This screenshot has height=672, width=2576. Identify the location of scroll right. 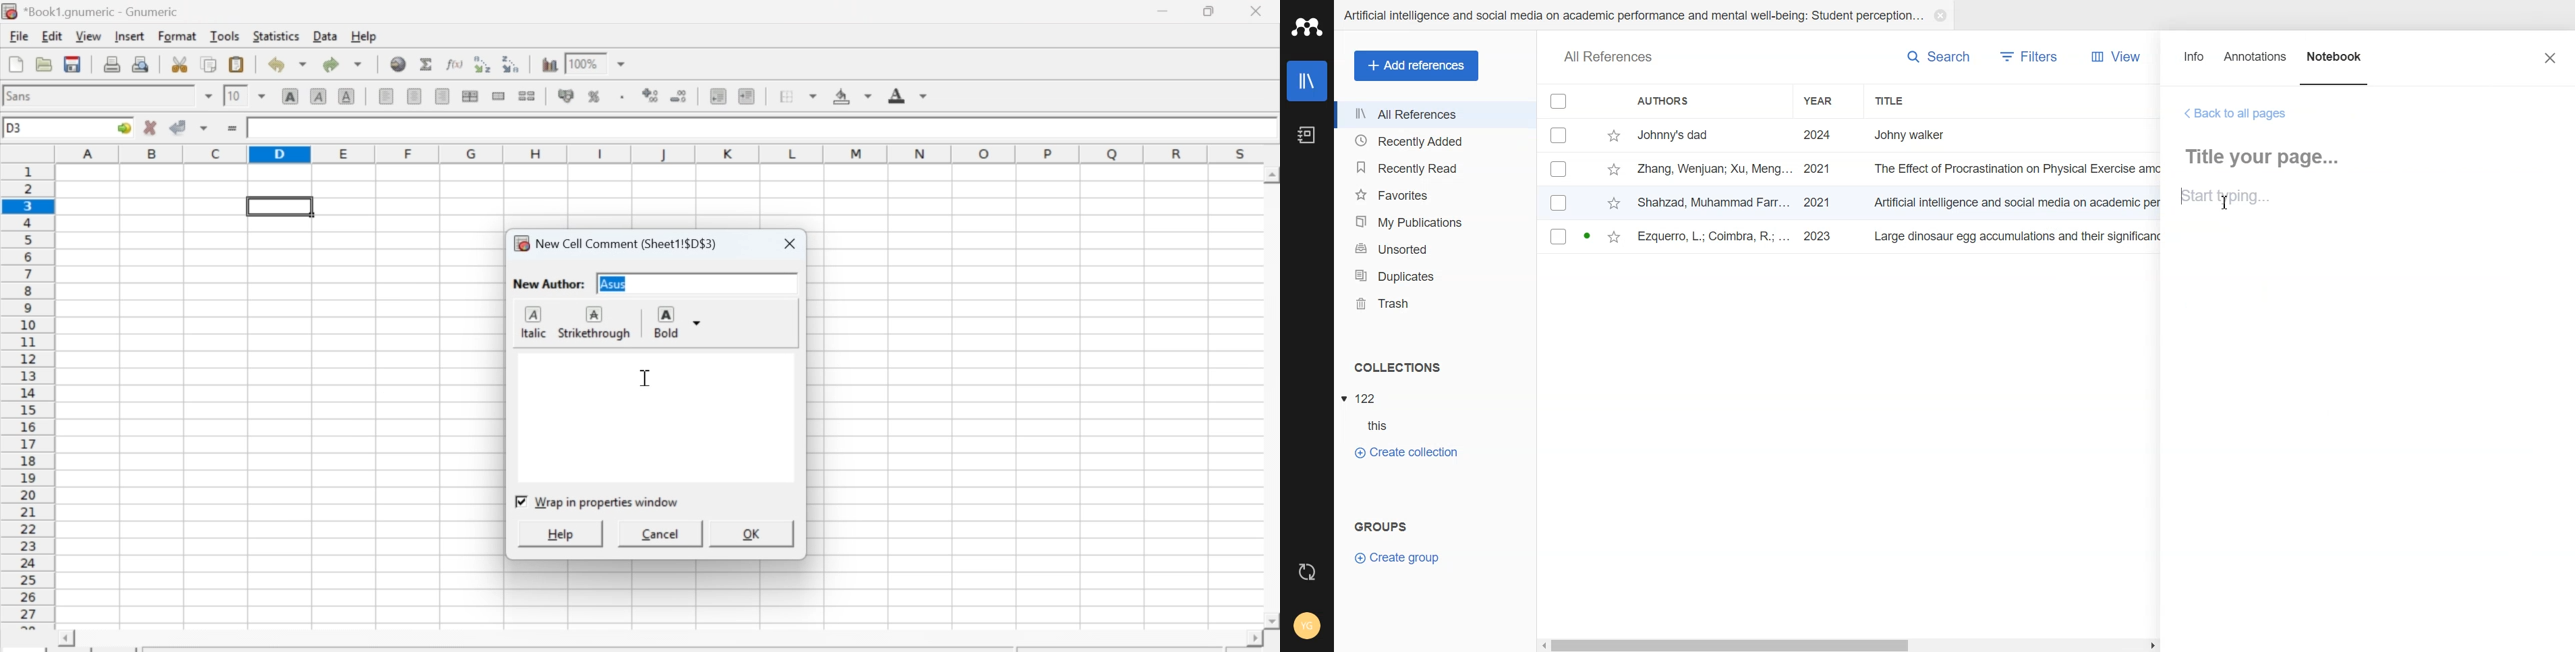
(1254, 638).